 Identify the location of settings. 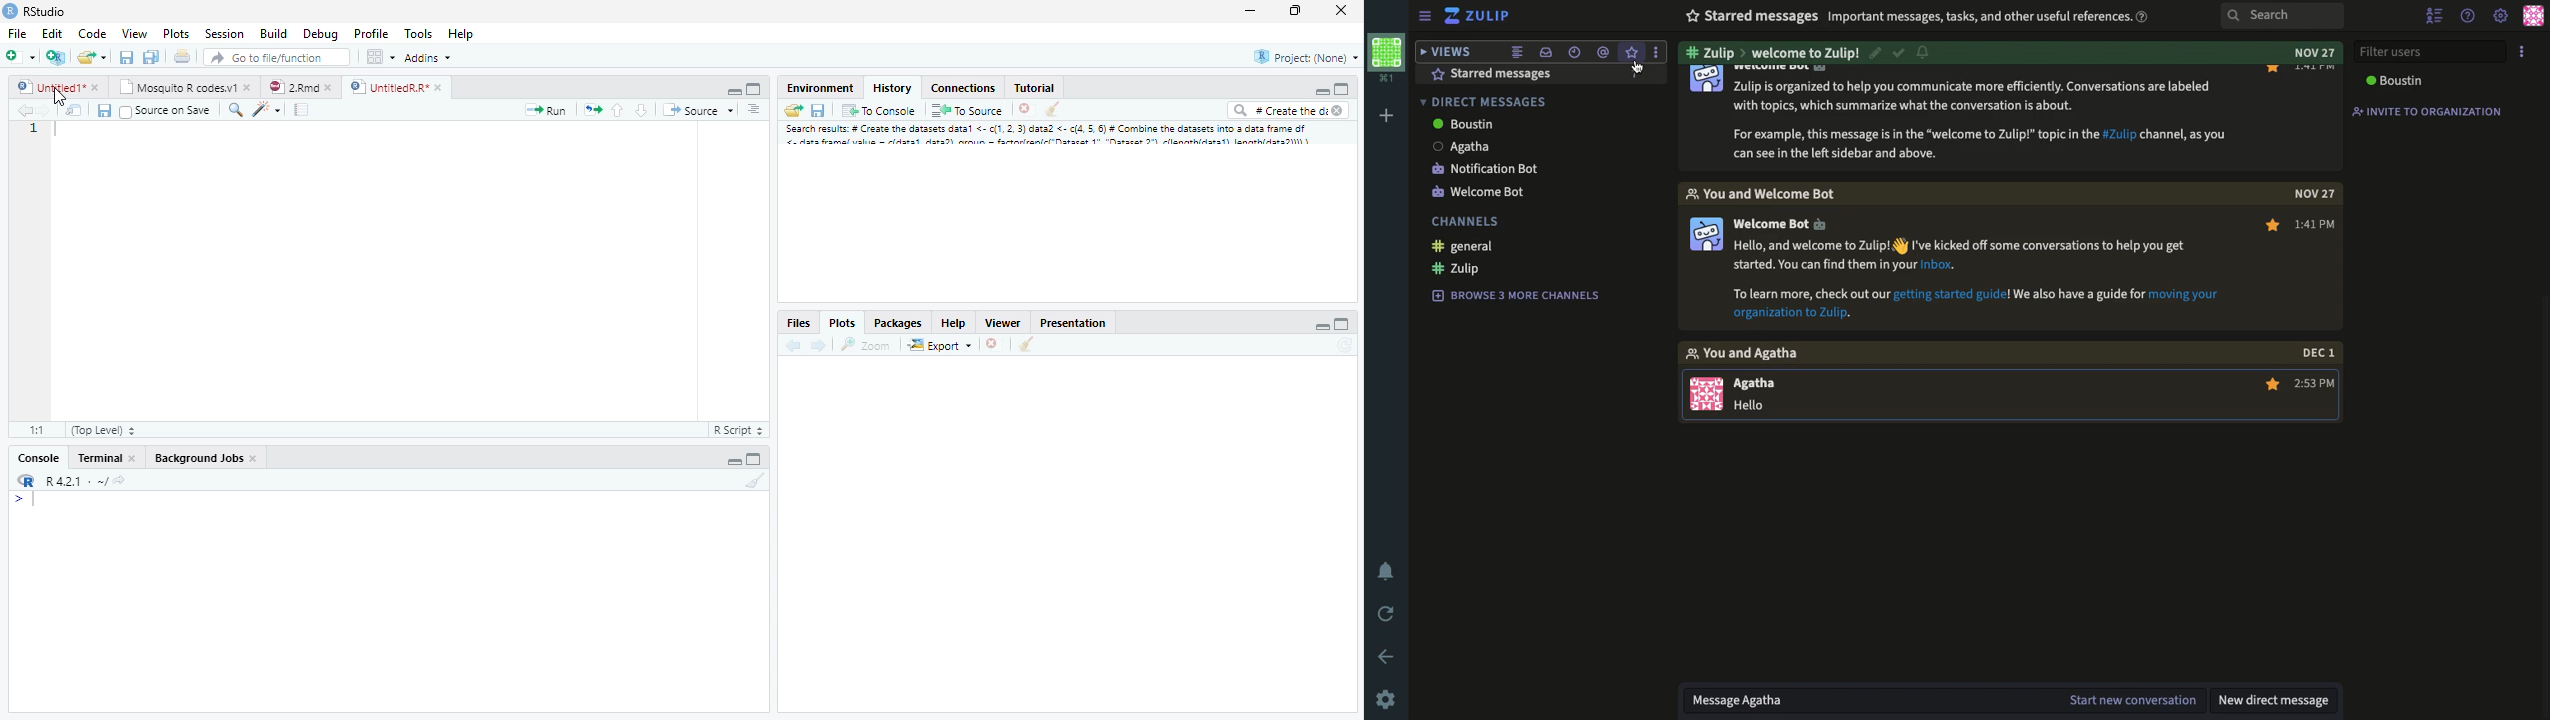
(1390, 698).